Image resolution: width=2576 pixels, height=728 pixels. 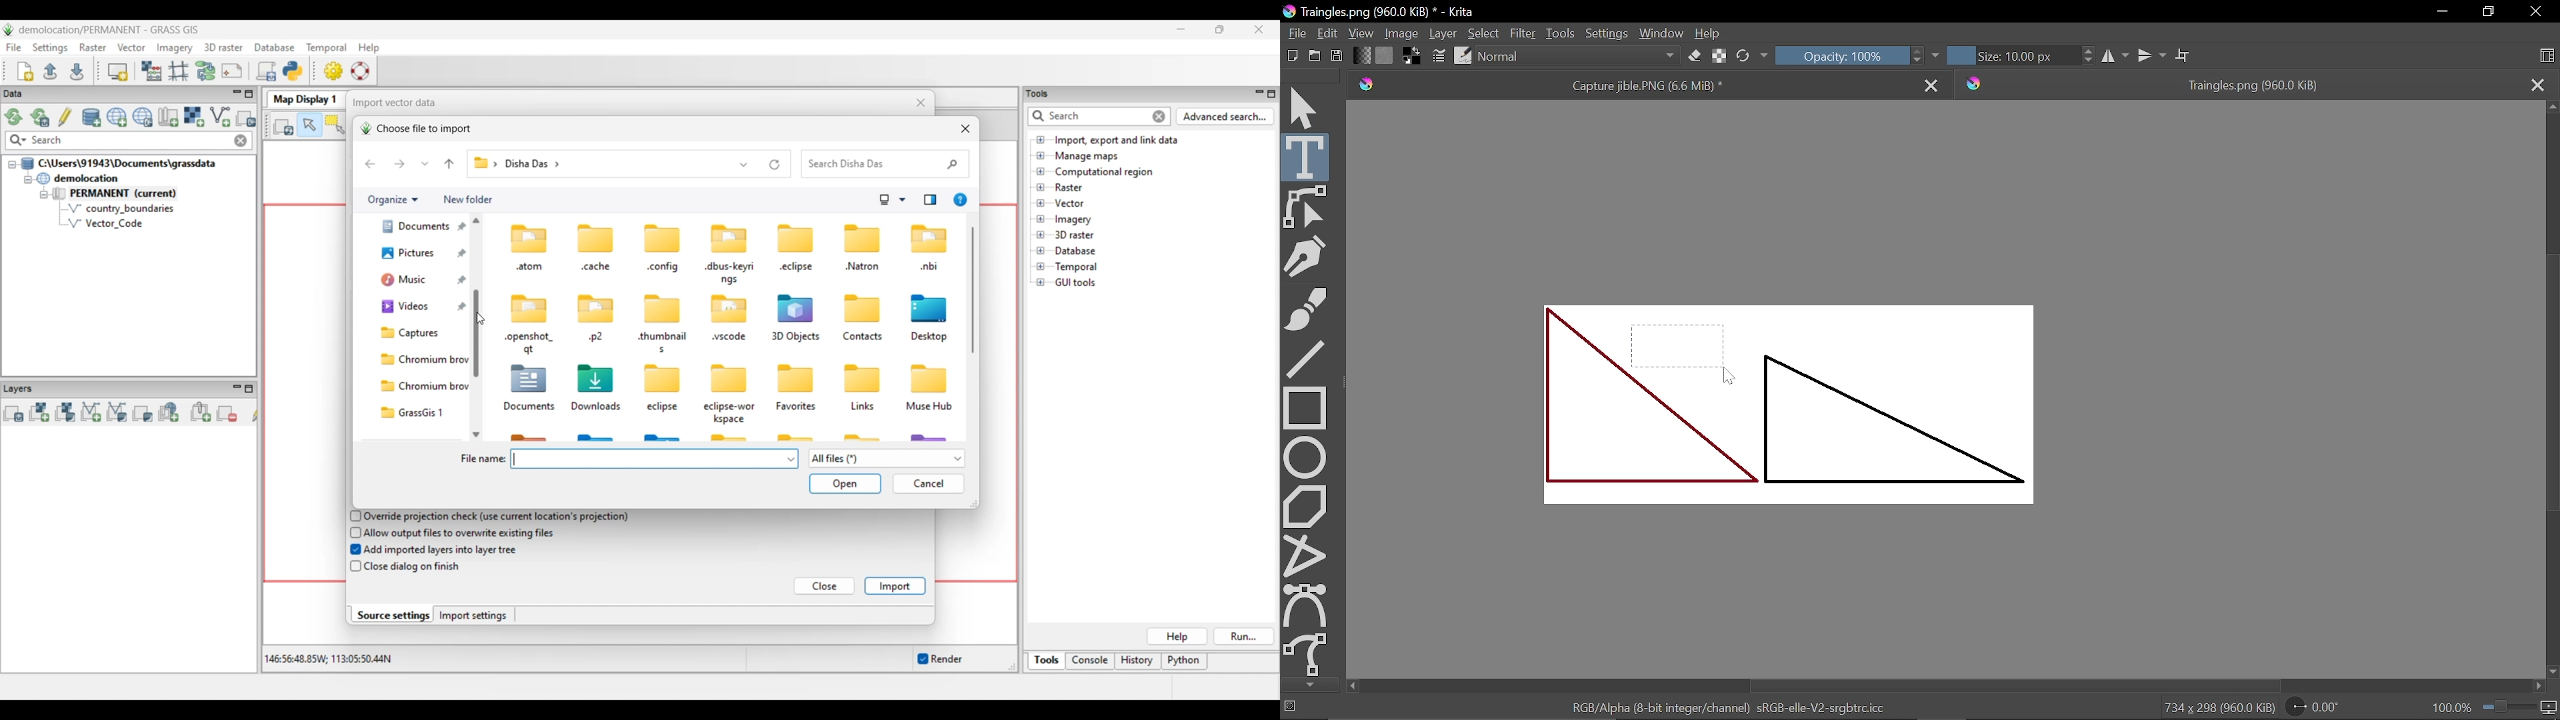 What do you see at coordinates (1306, 106) in the screenshot?
I see `Move tool` at bounding box center [1306, 106].